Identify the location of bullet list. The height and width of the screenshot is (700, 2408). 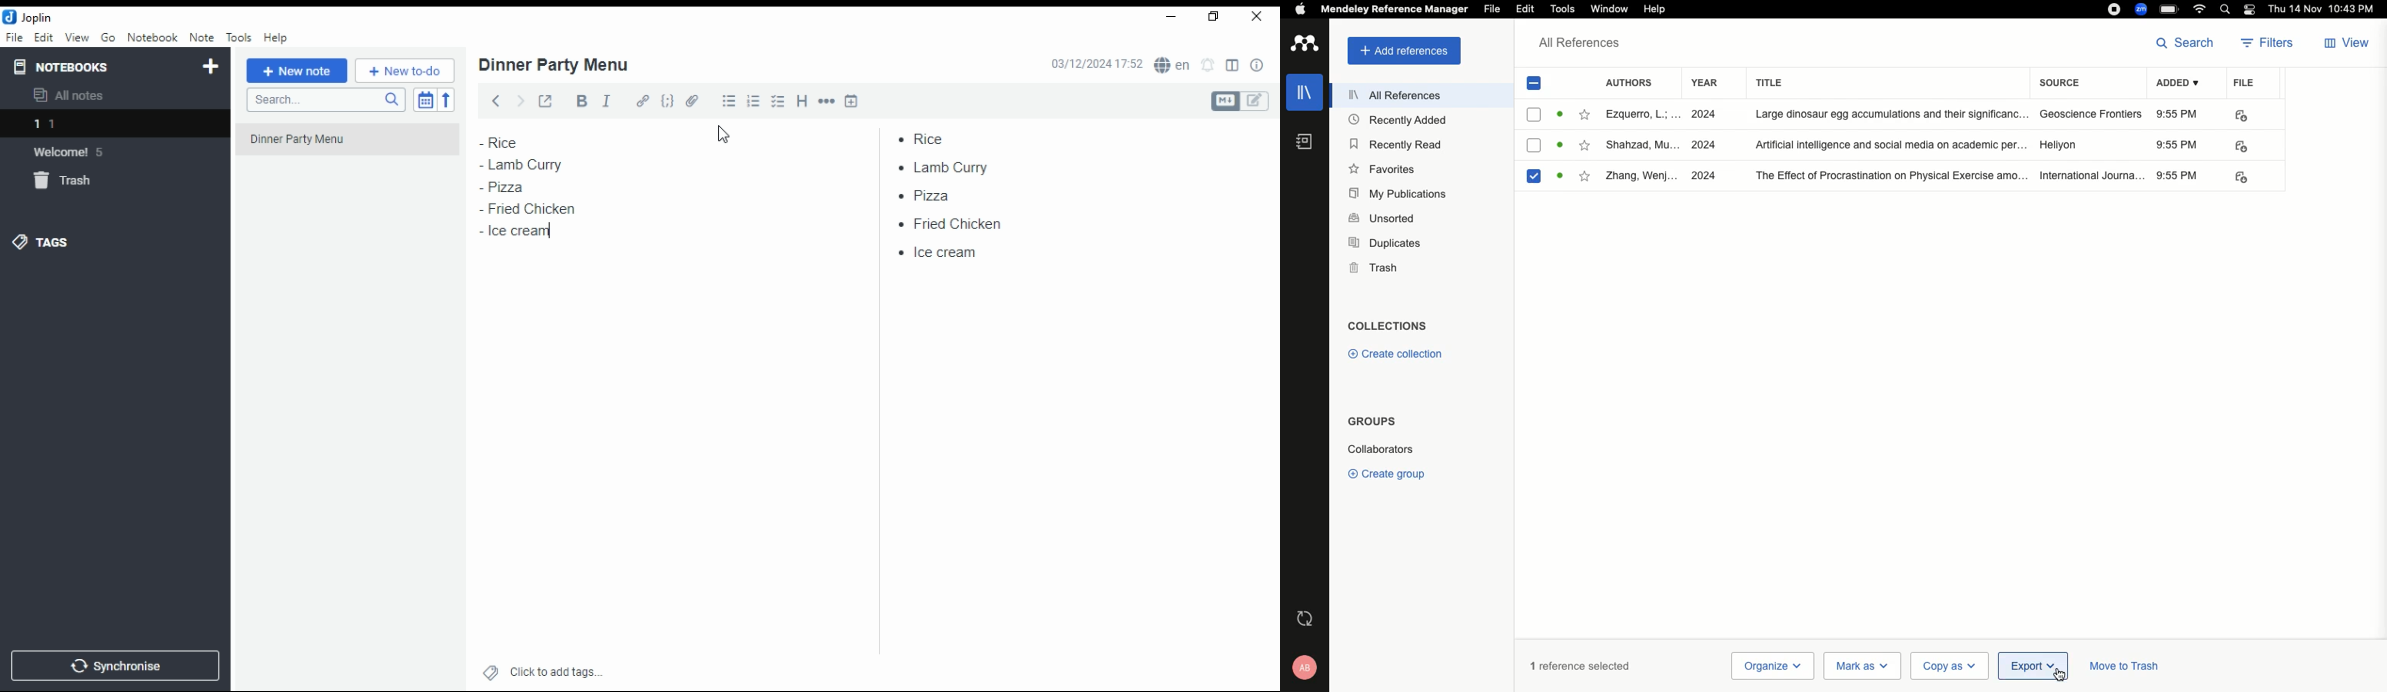
(731, 101).